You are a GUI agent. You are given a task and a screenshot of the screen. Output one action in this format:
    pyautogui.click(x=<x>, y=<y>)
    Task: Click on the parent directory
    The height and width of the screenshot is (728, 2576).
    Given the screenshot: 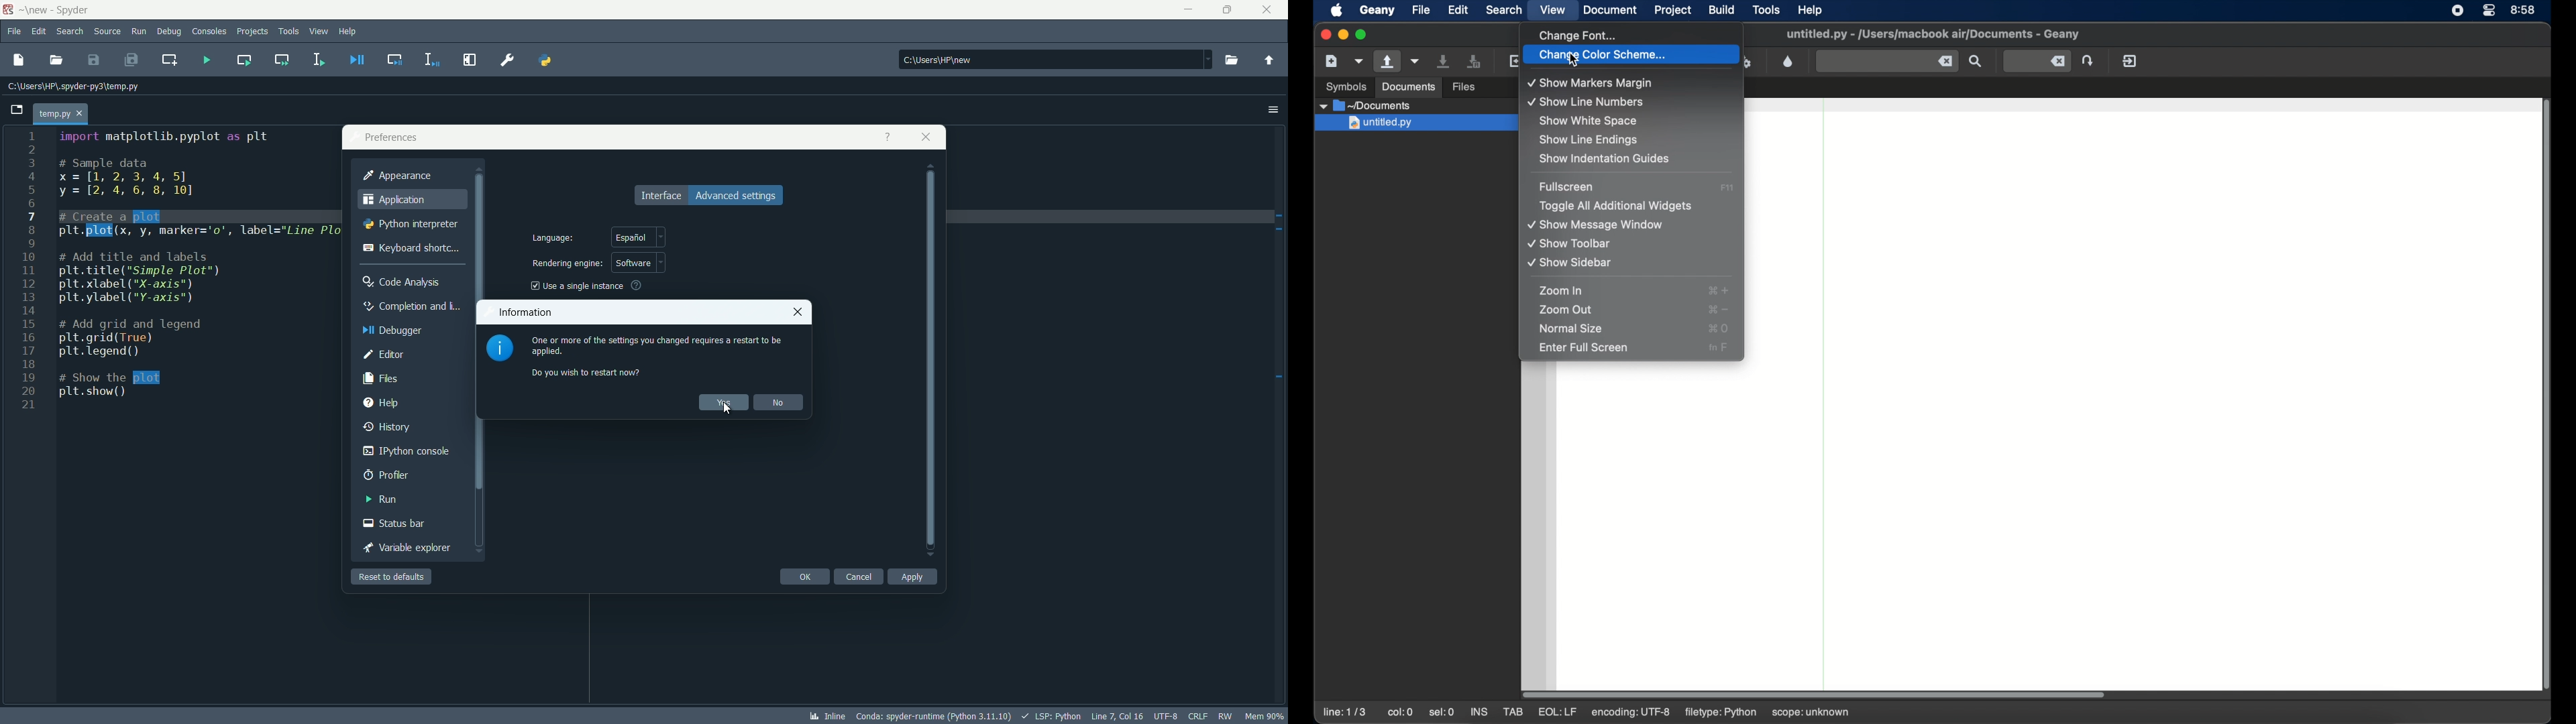 What is the action you would take?
    pyautogui.click(x=1269, y=61)
    